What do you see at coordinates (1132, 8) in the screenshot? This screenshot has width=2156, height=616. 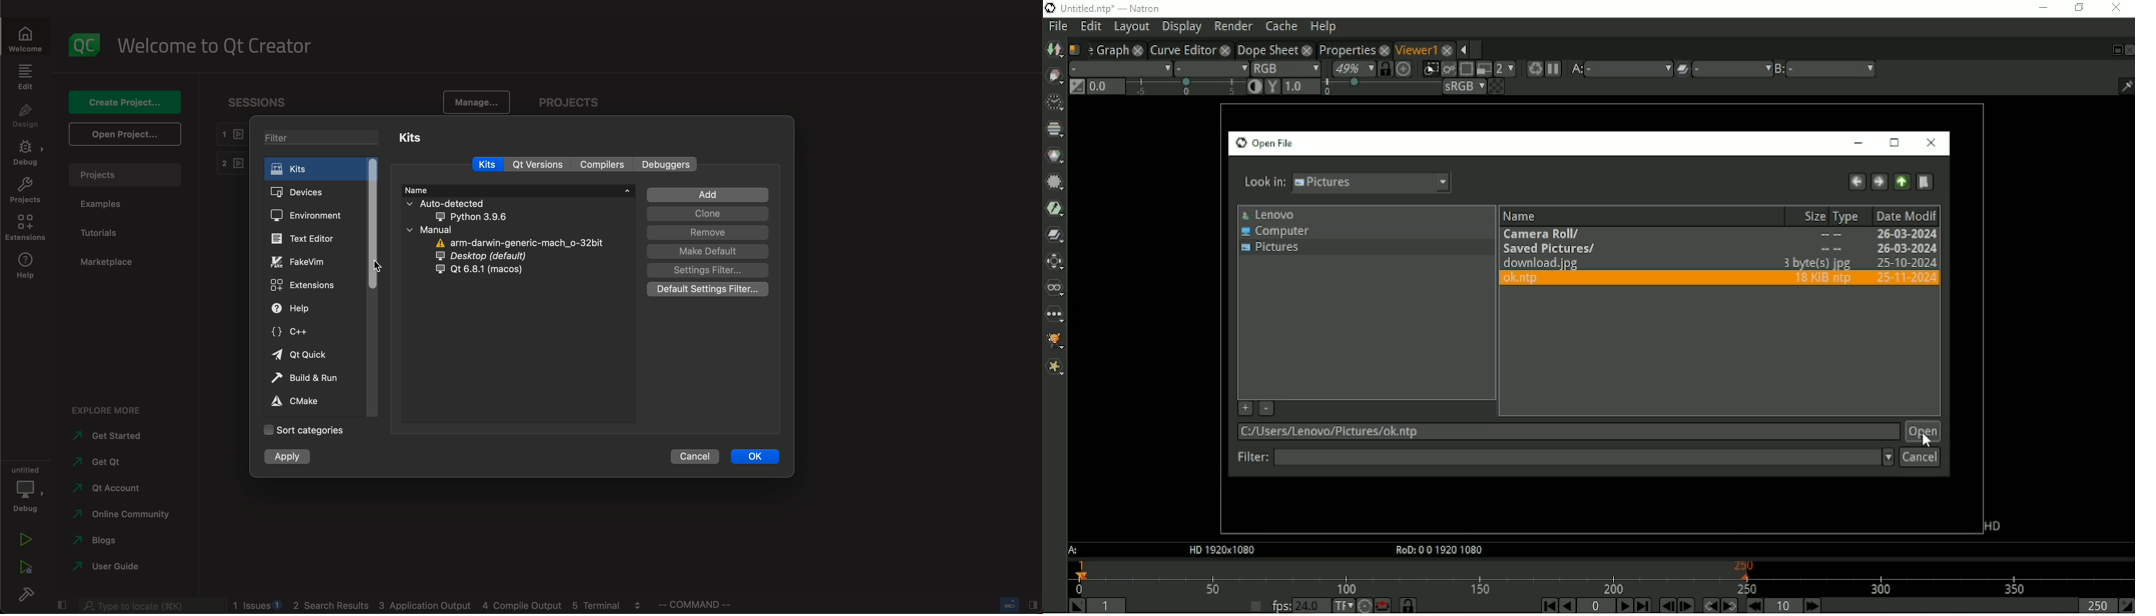 I see `title` at bounding box center [1132, 8].